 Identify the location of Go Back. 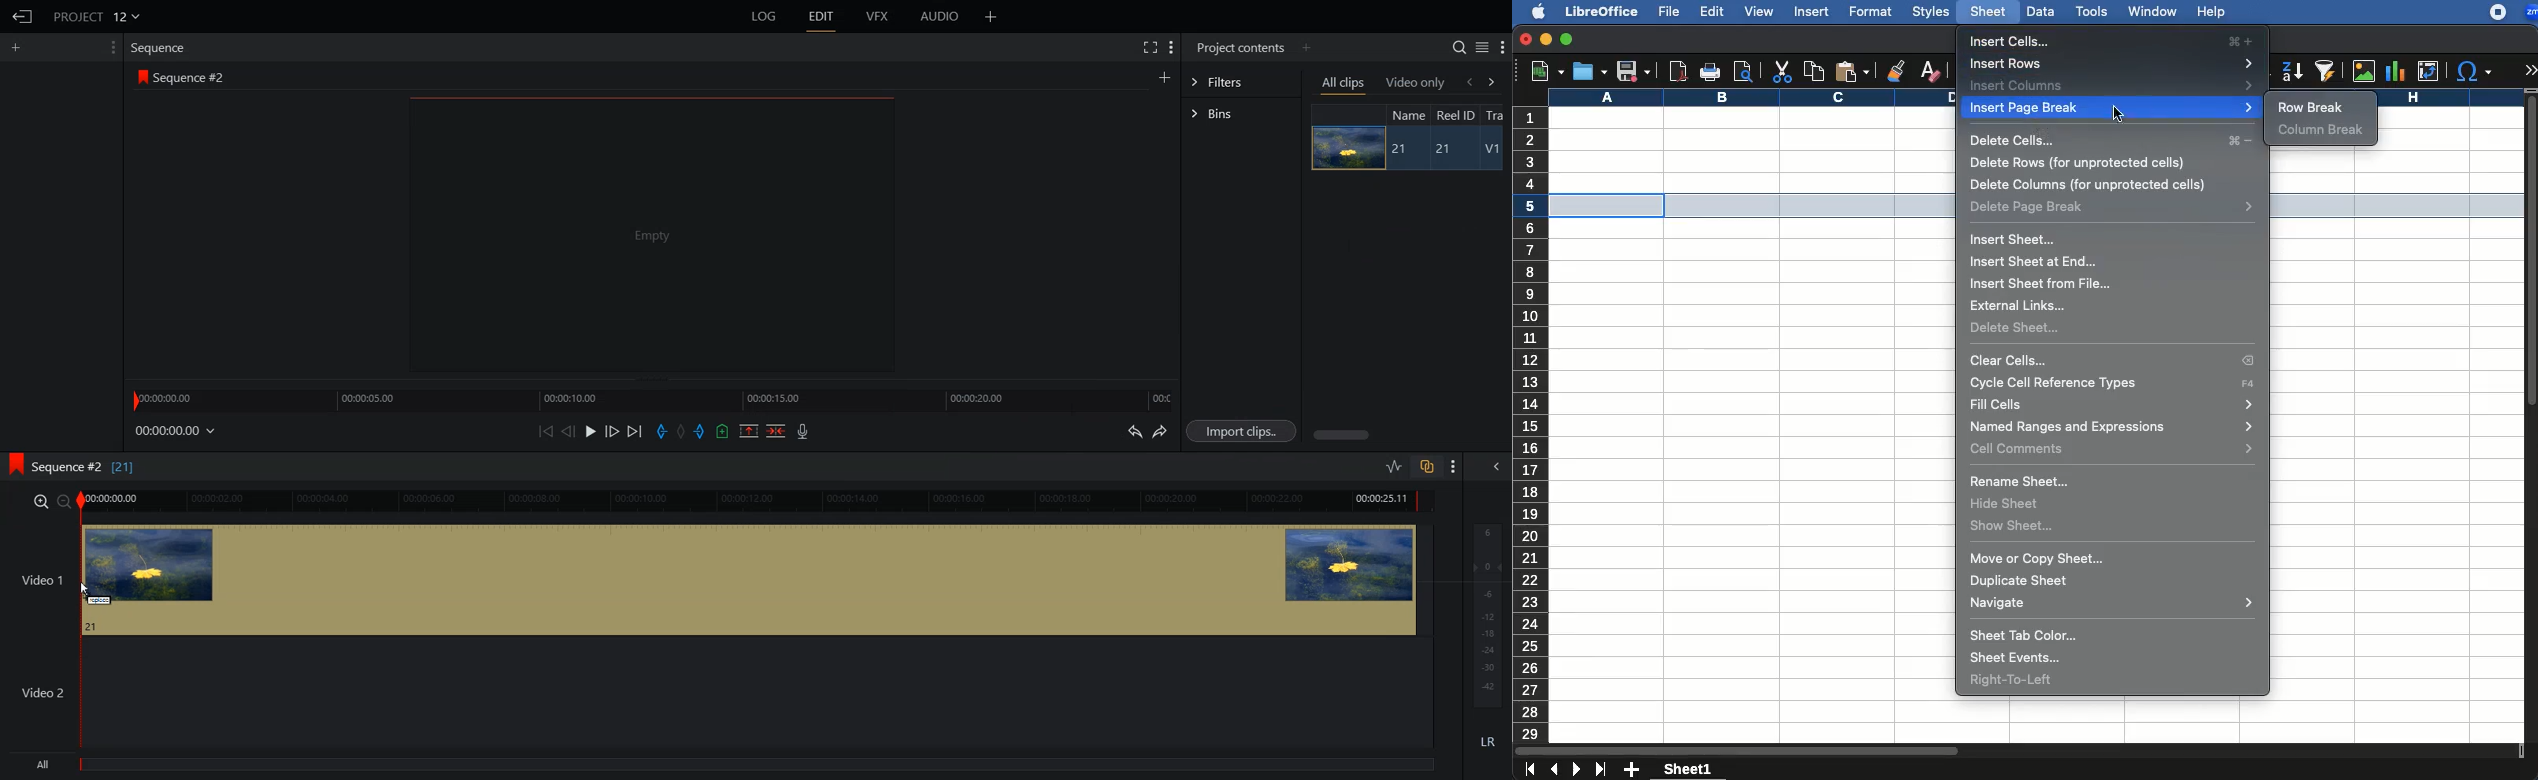
(20, 17).